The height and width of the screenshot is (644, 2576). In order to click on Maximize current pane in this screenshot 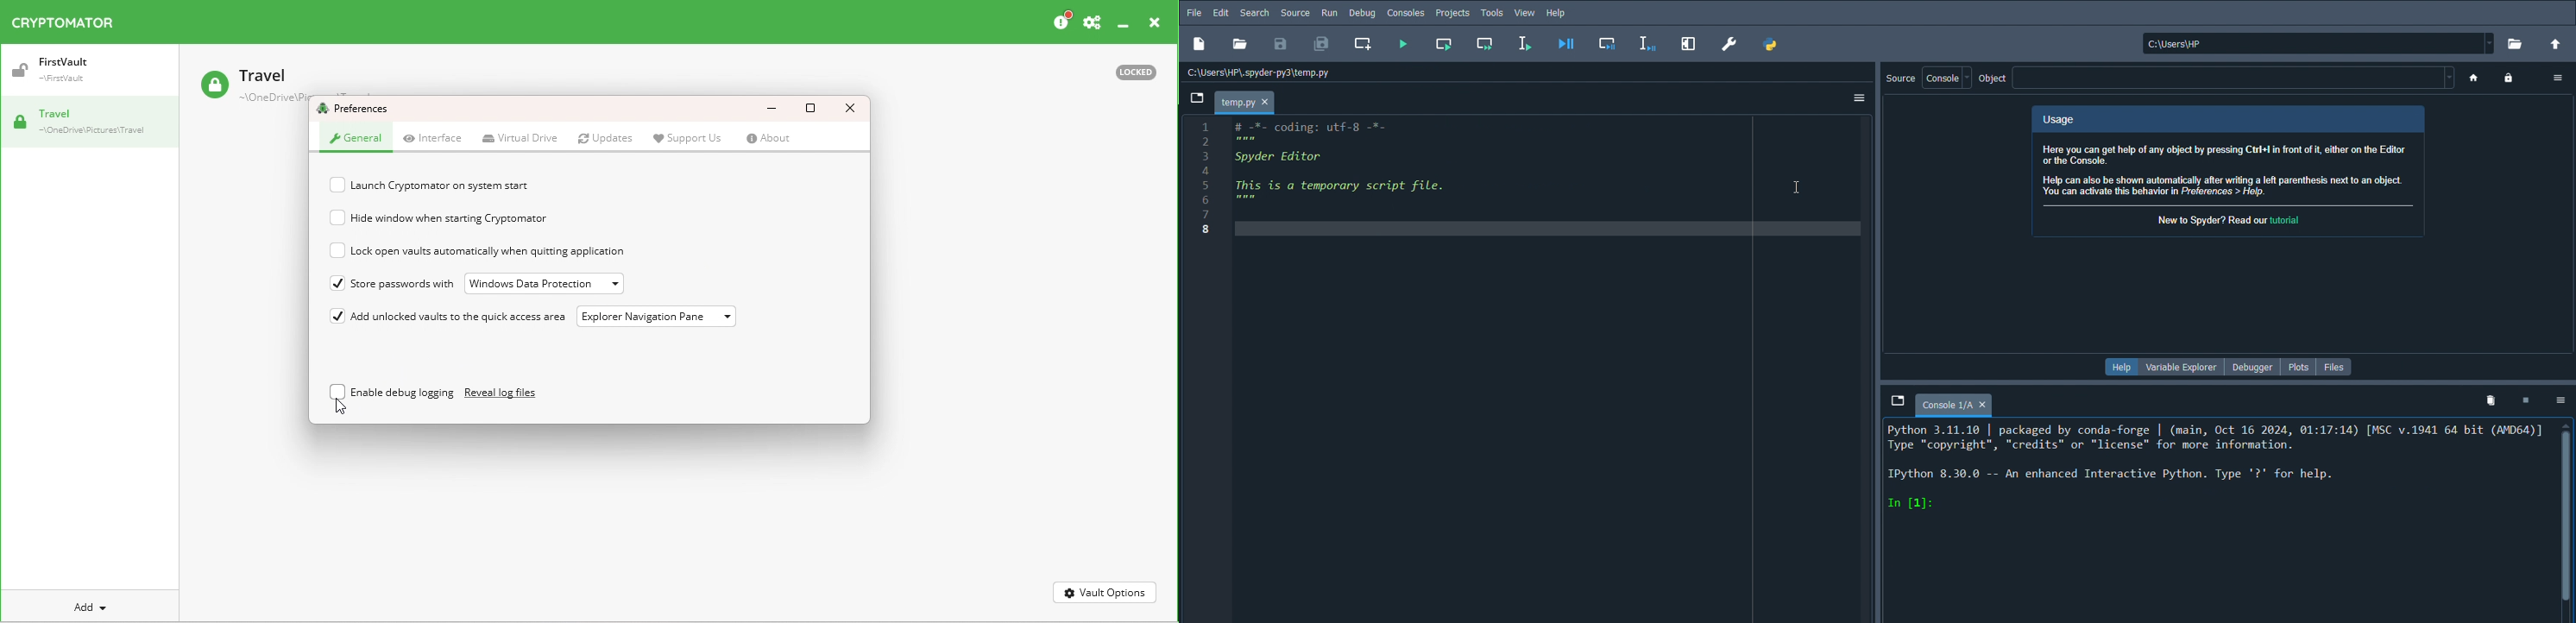, I will do `click(1689, 44)`.